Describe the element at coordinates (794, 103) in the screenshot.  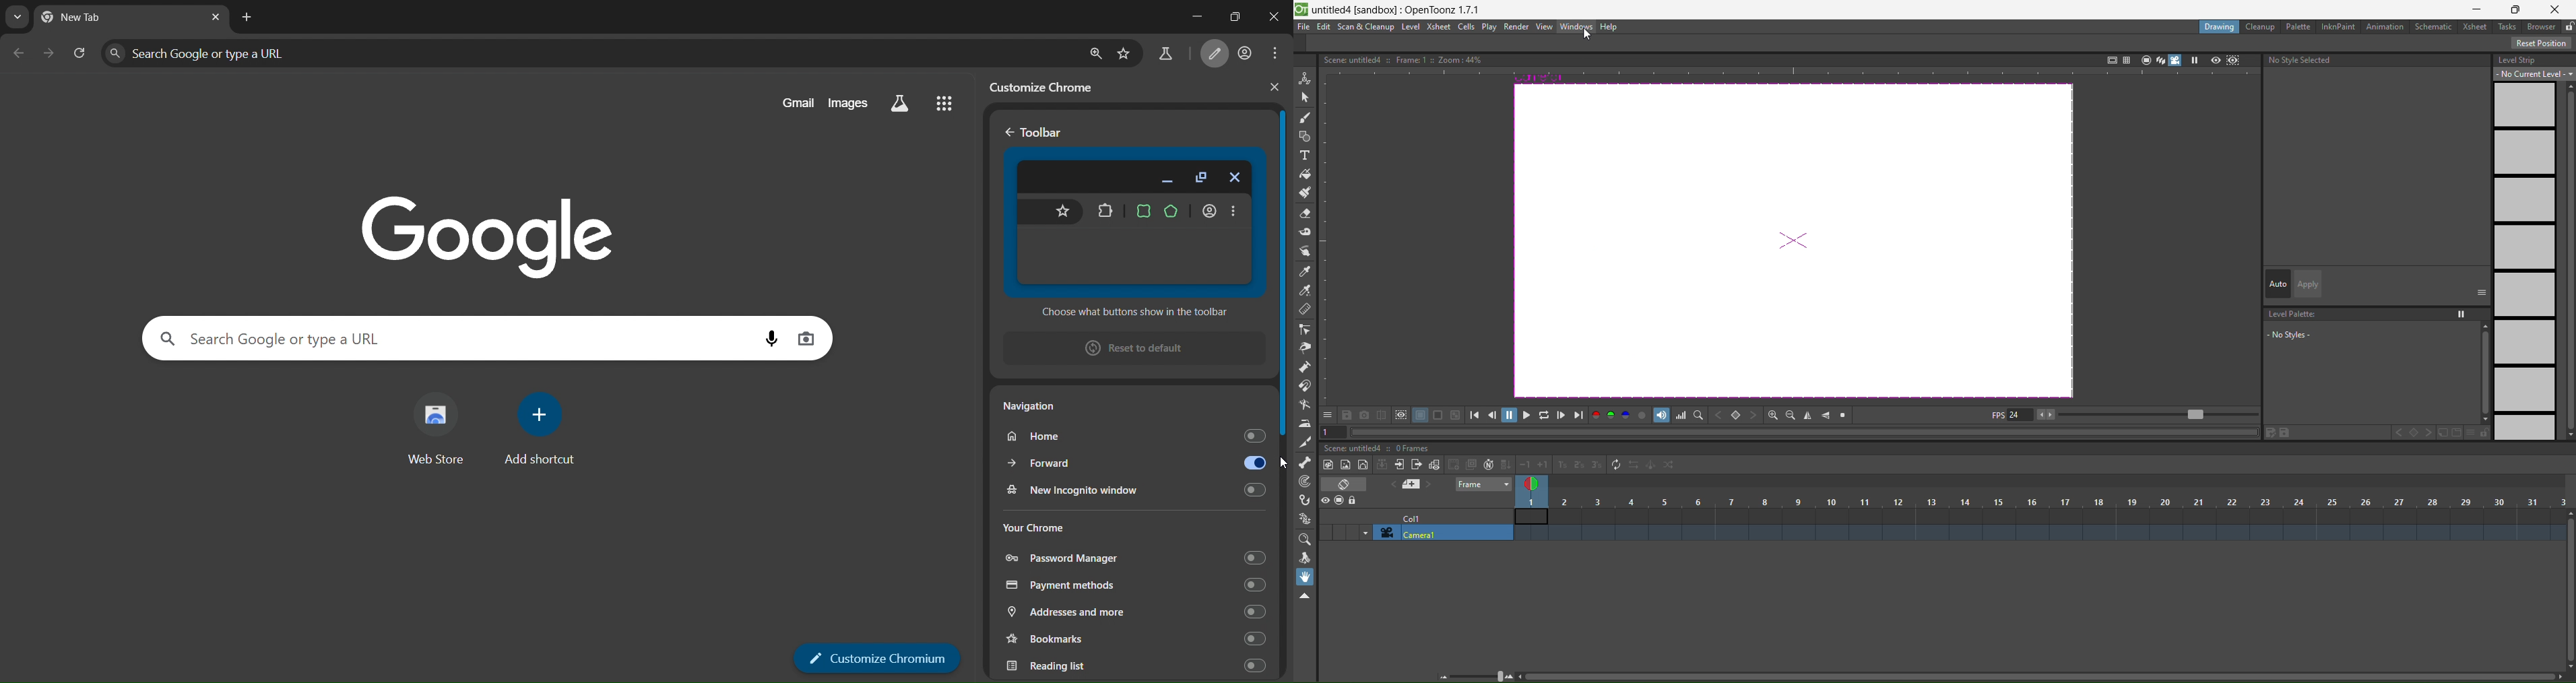
I see `gmail` at that location.